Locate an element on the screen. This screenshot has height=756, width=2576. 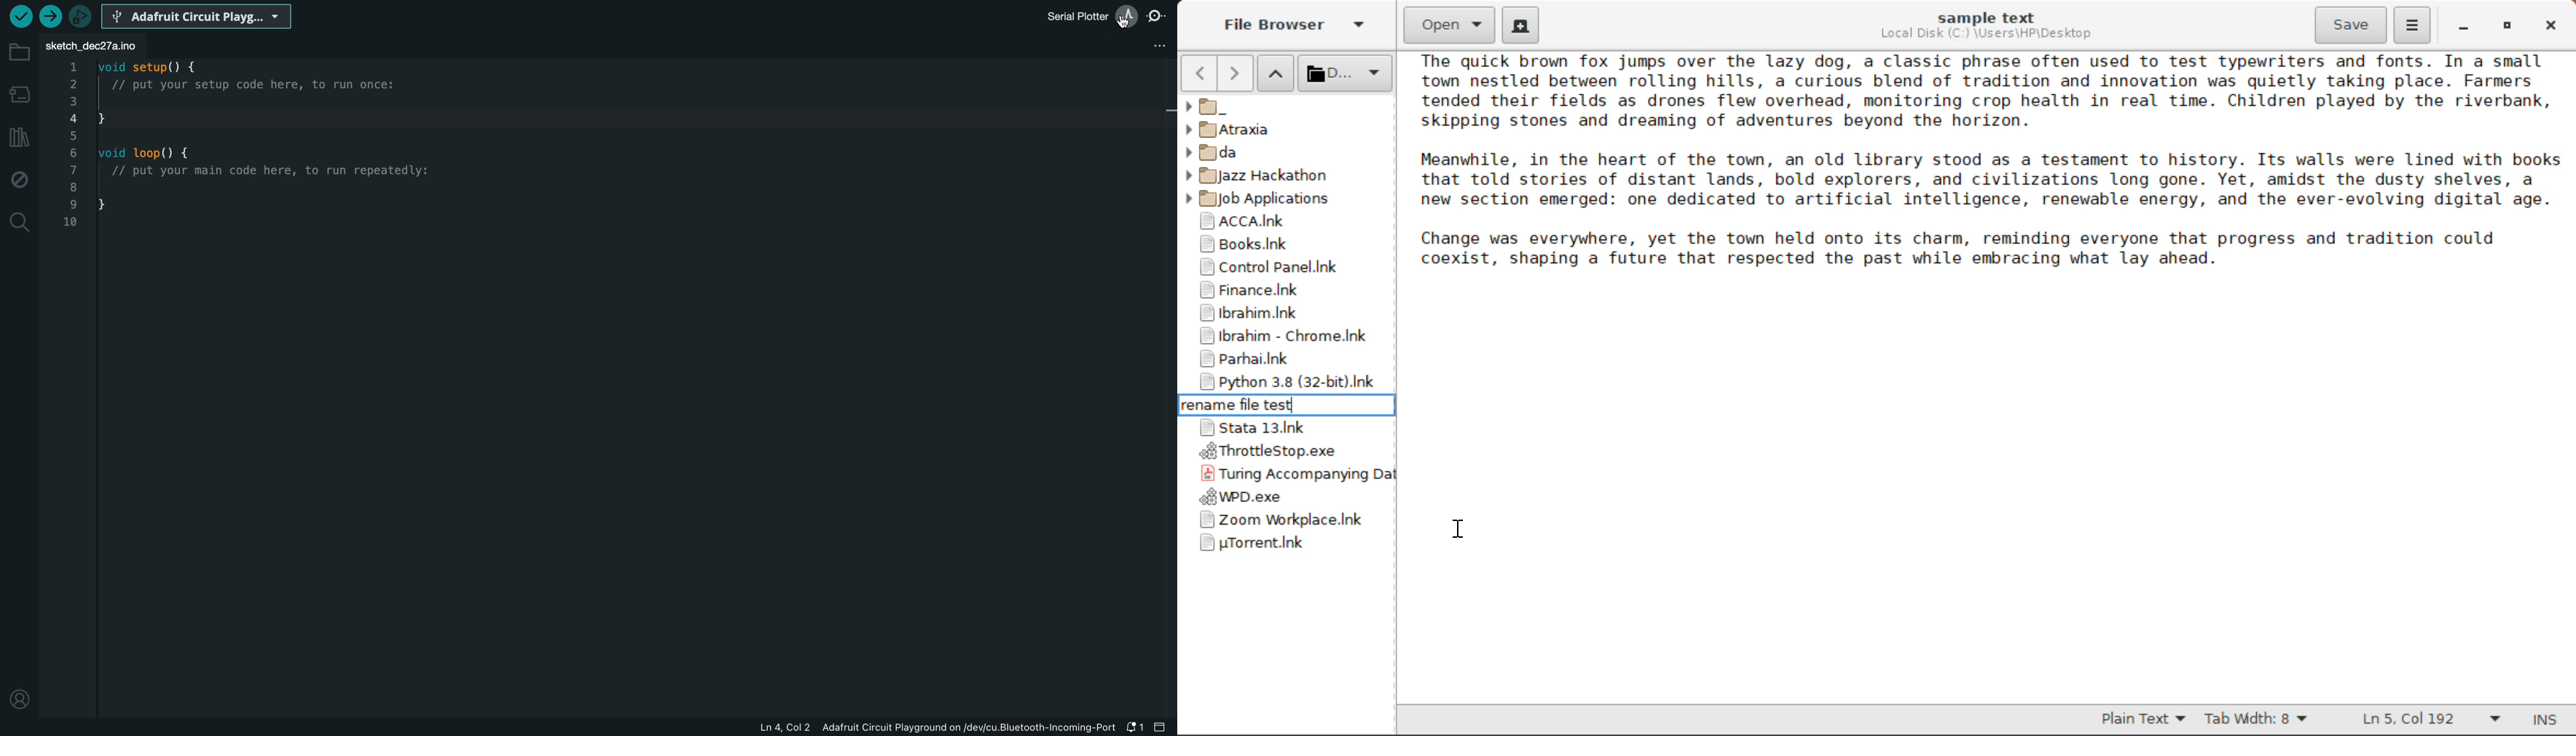
Stata 13 Application Shortcut is located at coordinates (1286, 429).